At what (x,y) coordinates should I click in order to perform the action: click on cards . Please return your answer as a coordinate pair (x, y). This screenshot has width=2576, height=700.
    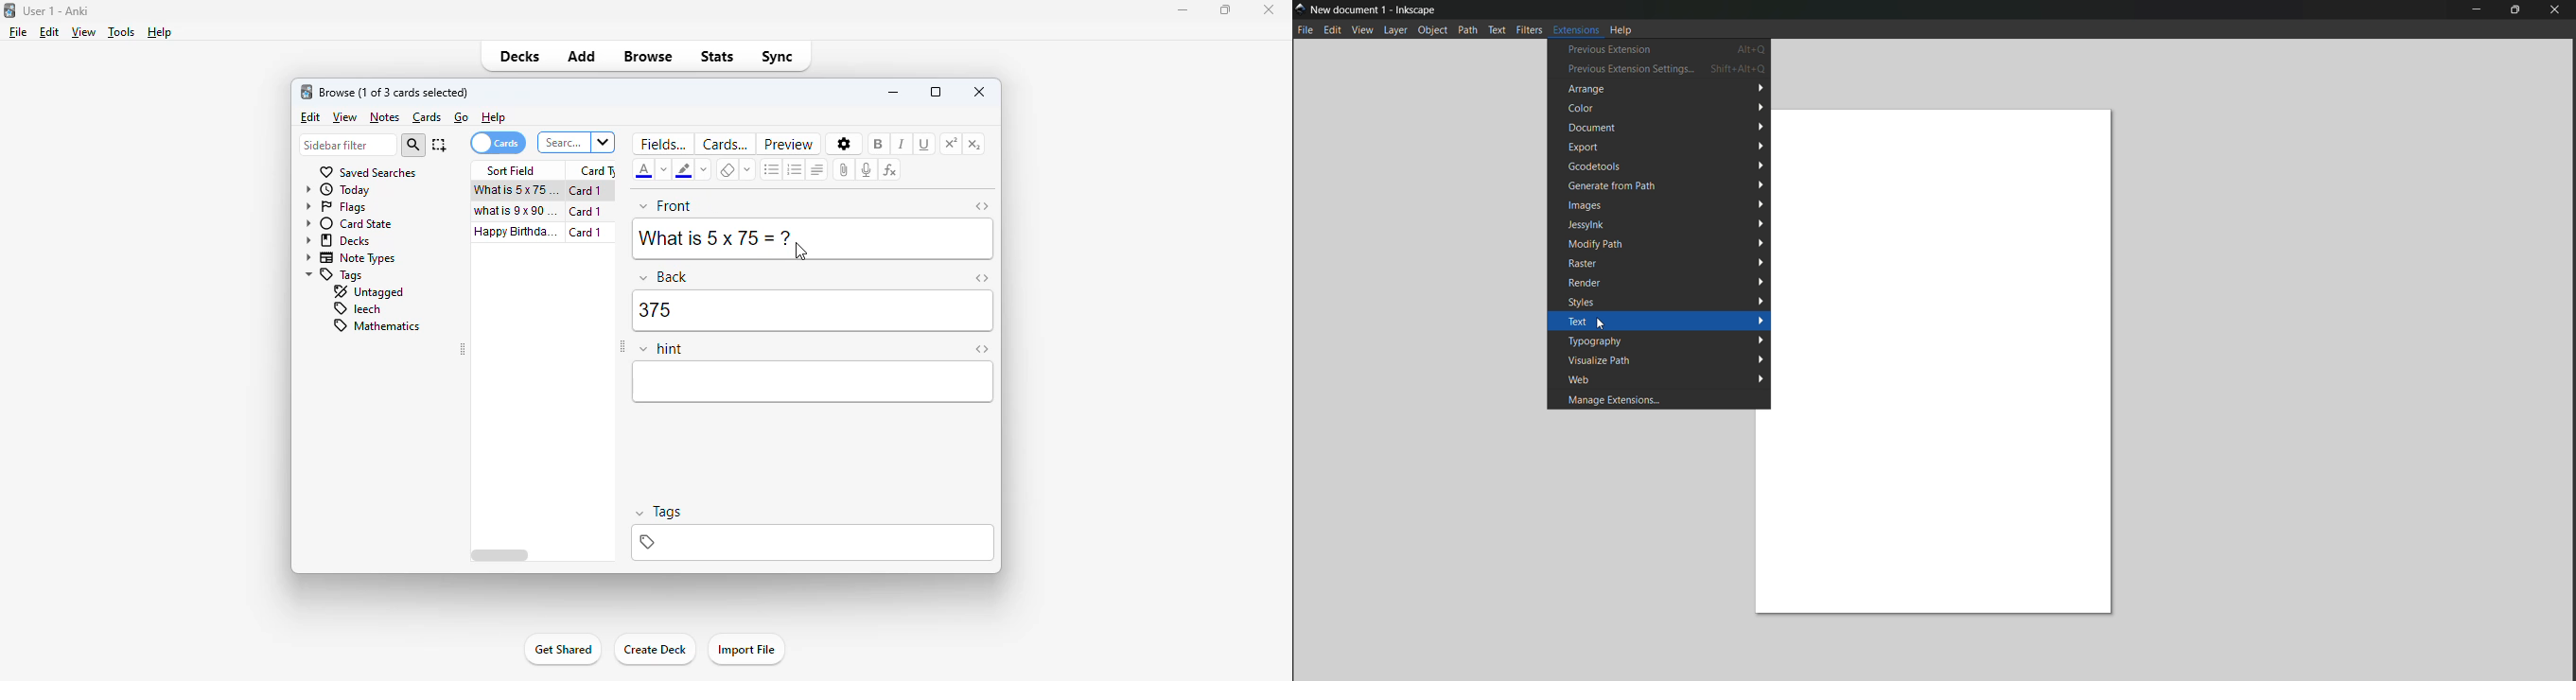
    Looking at the image, I should click on (725, 145).